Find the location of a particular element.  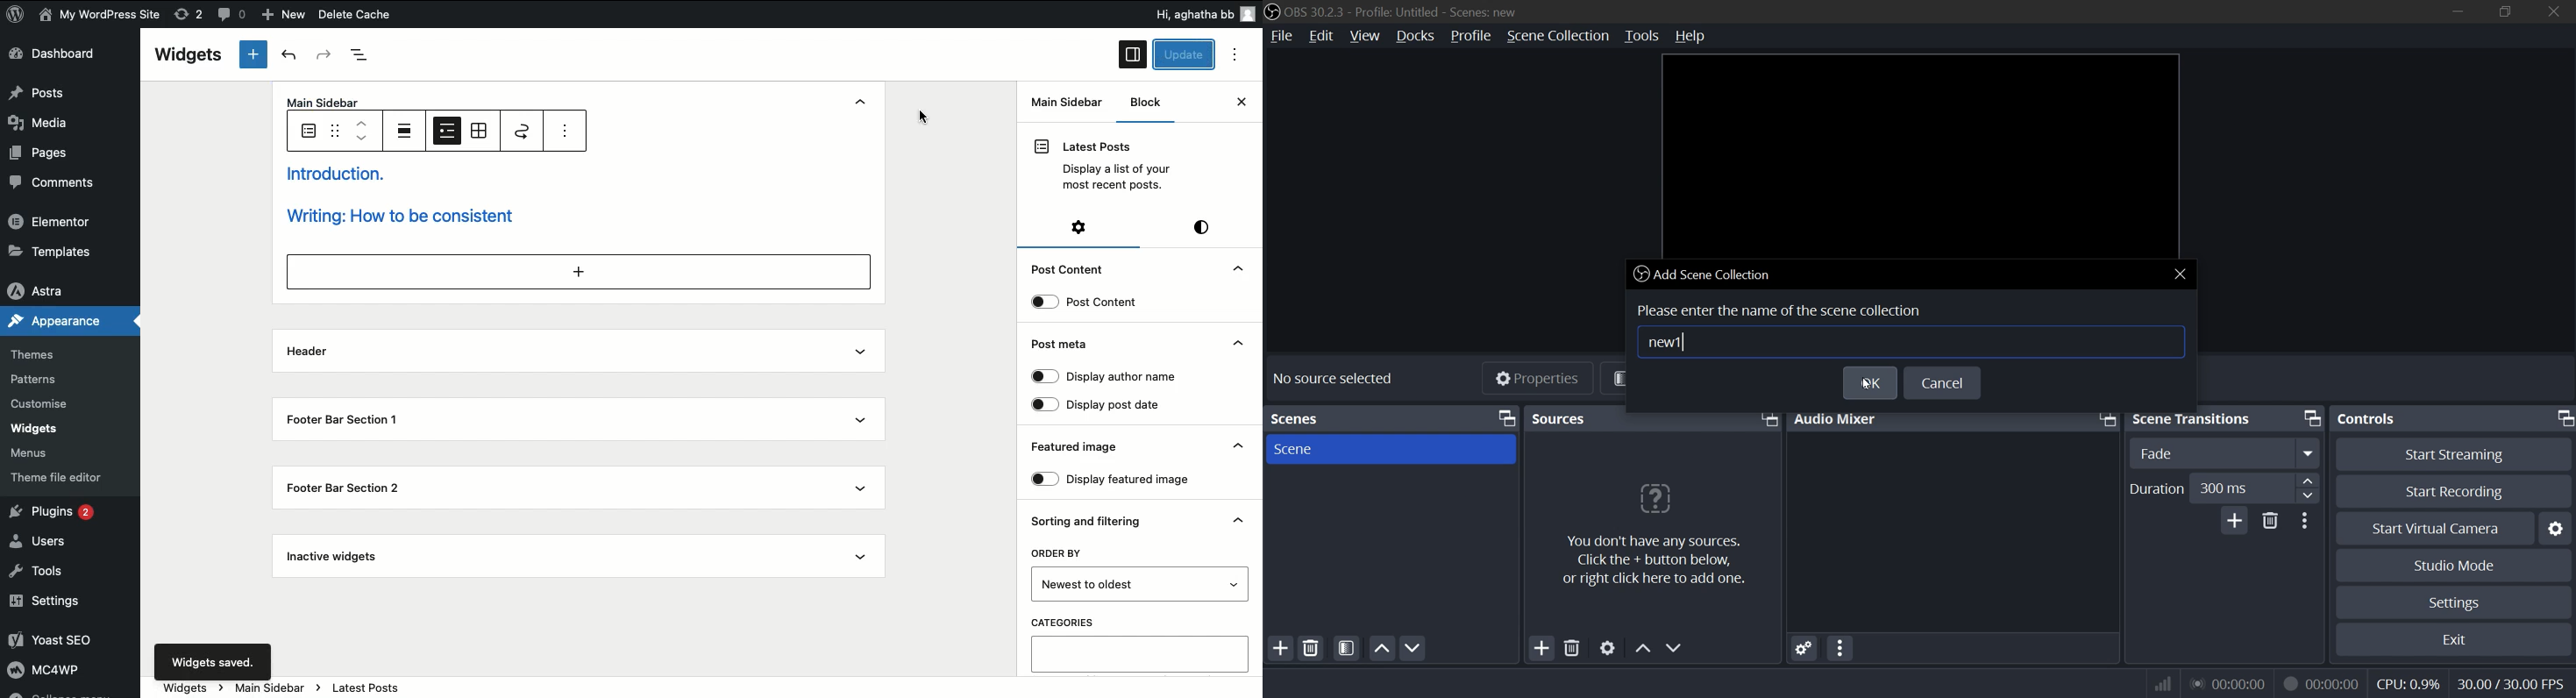

start streaming is located at coordinates (2453, 455).